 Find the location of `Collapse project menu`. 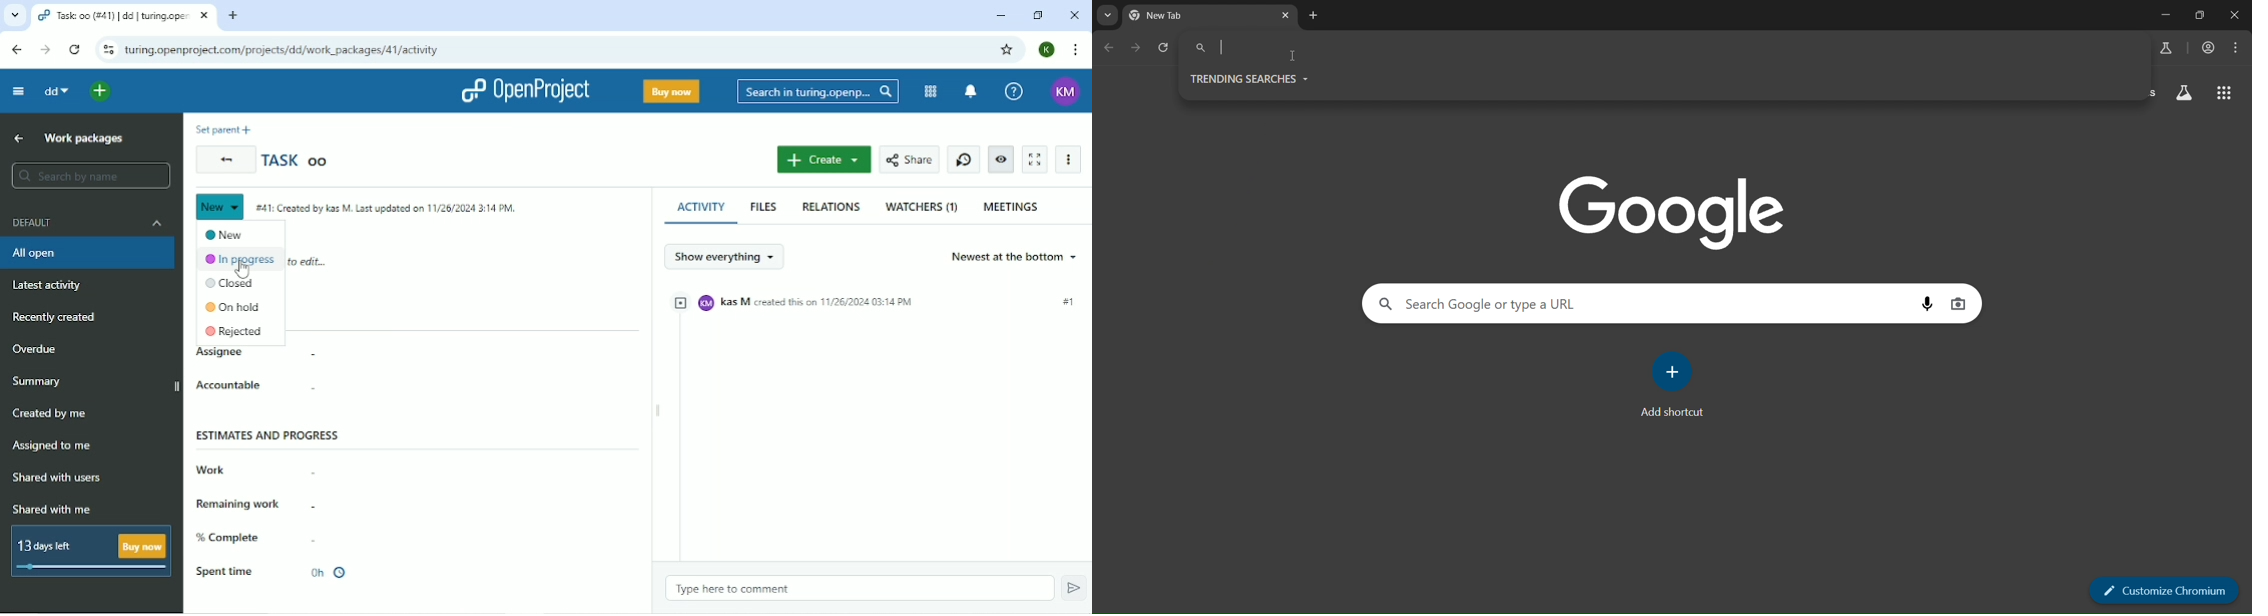

Collapse project menu is located at coordinates (17, 91).